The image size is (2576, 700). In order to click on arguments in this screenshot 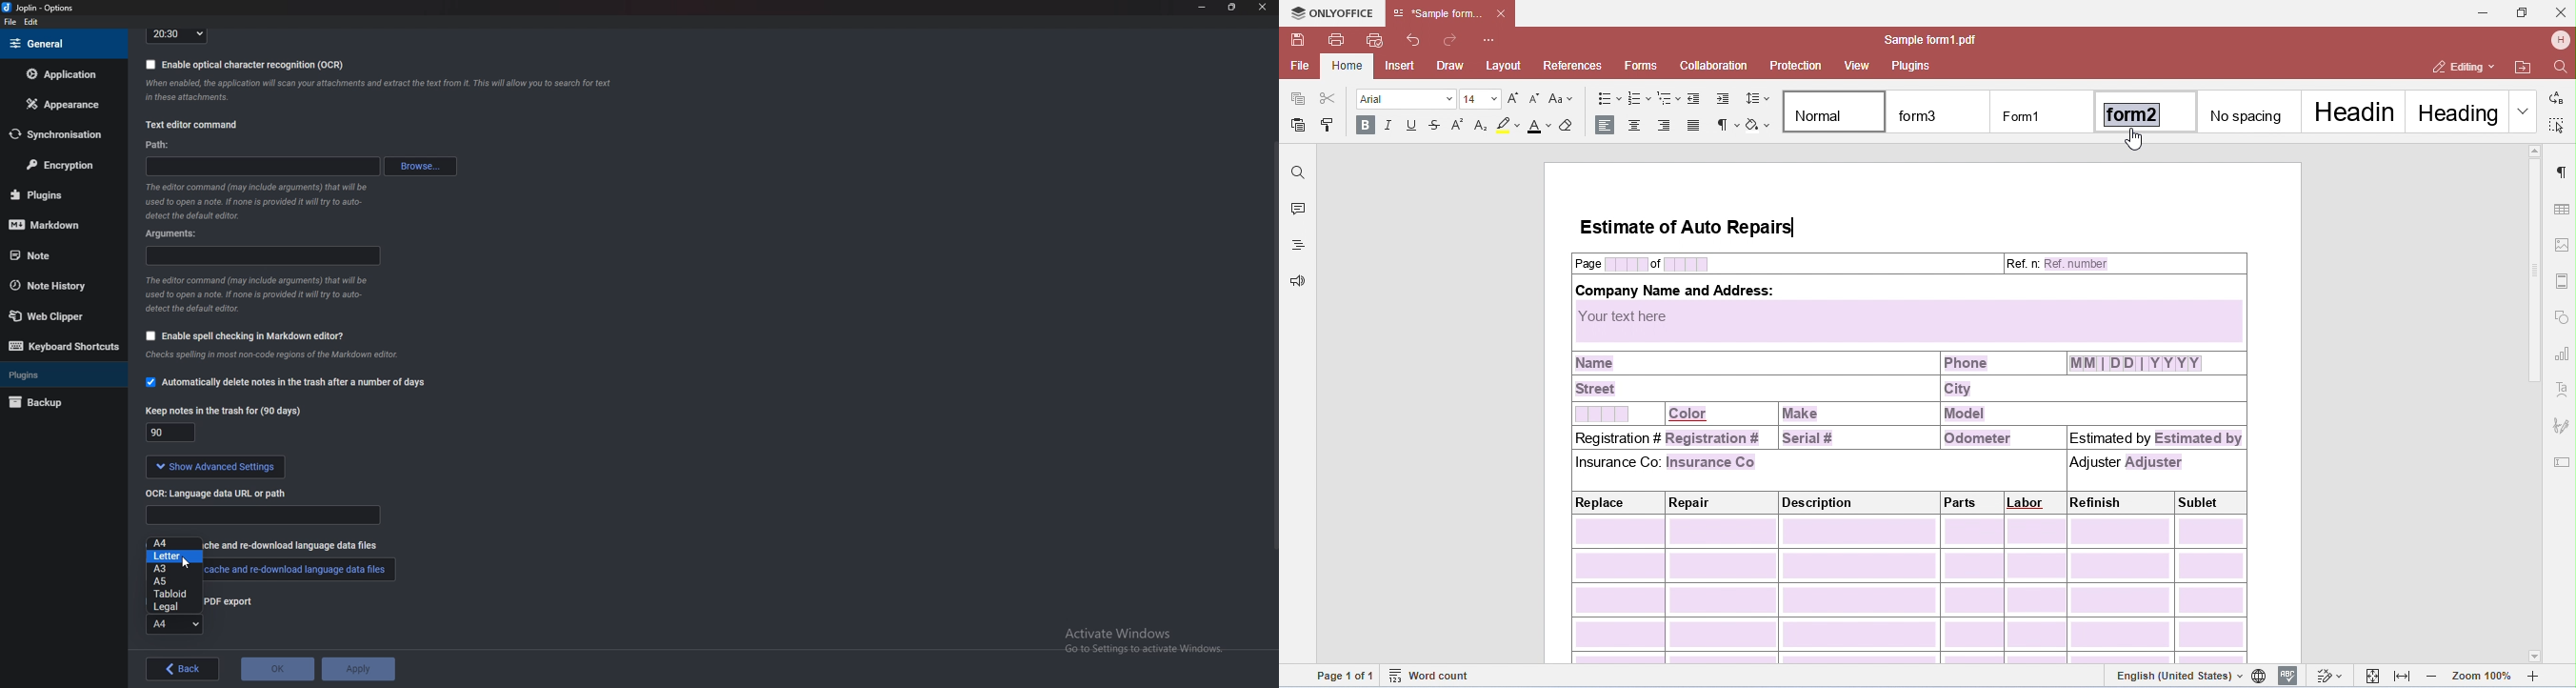, I will do `click(265, 256)`.